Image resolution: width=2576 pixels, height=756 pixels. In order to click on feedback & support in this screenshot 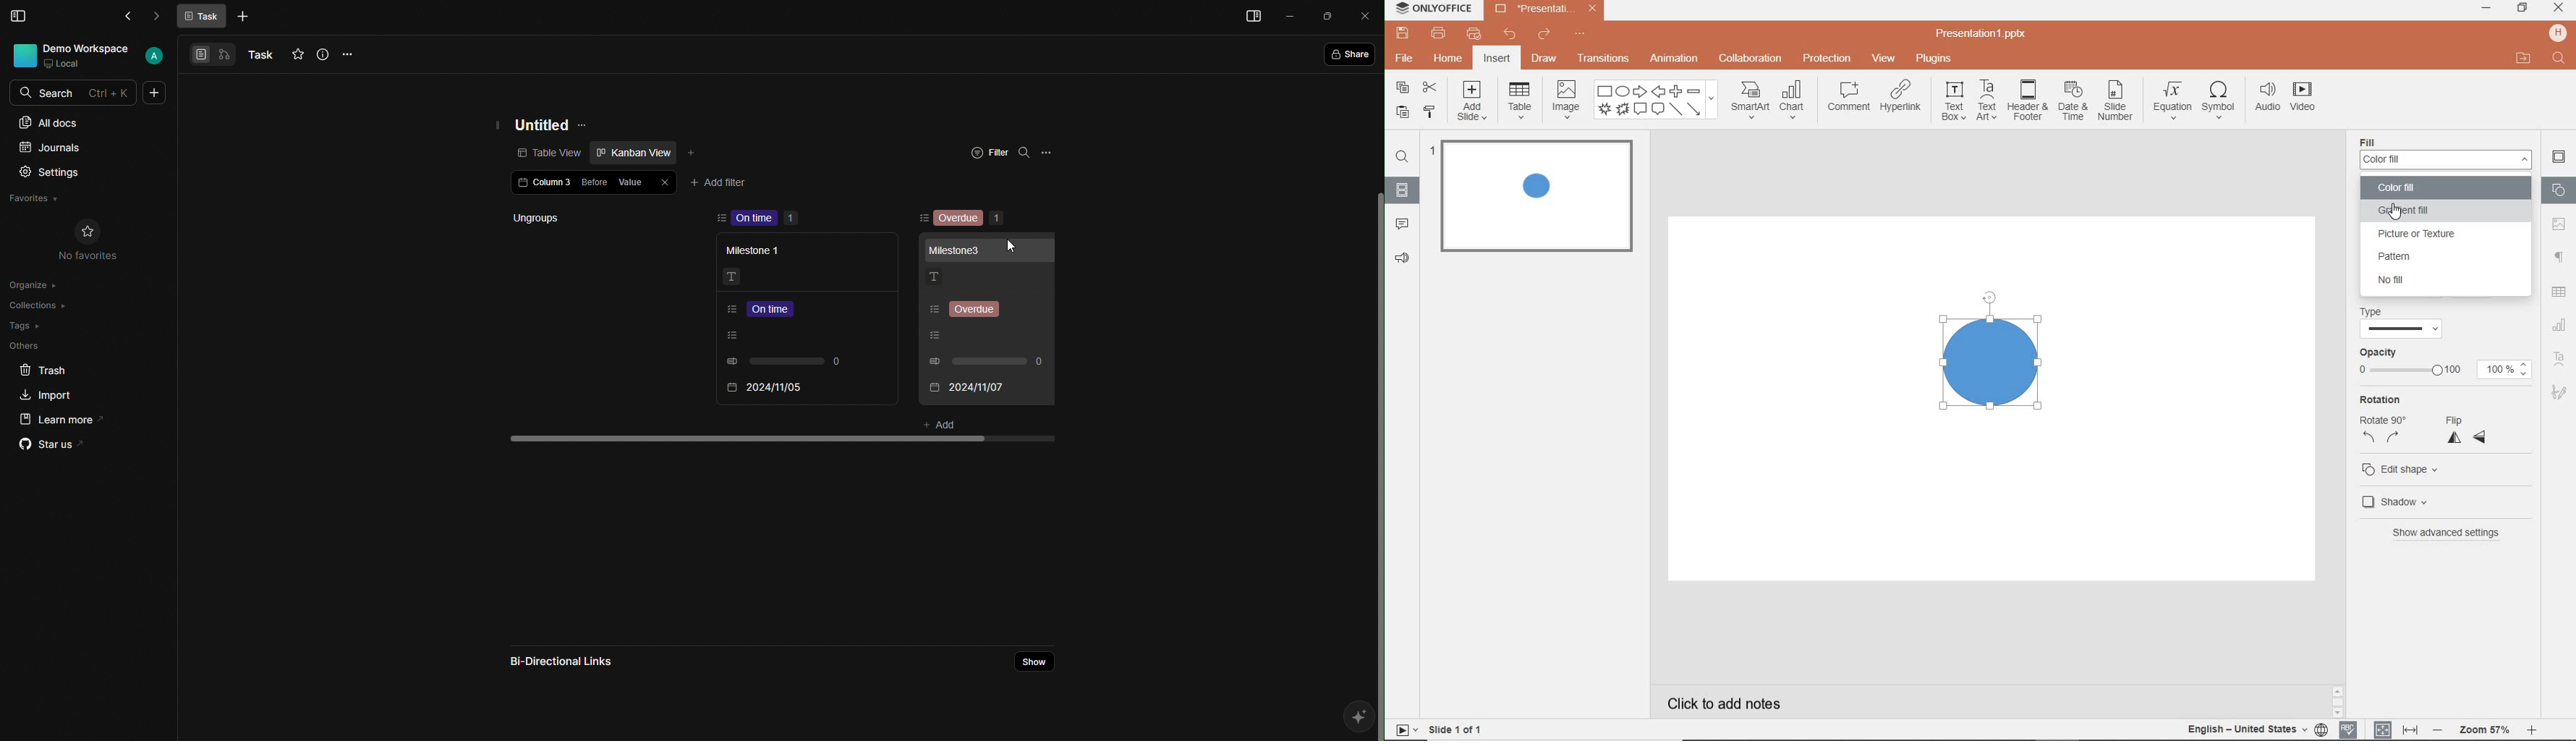, I will do `click(1401, 260)`.